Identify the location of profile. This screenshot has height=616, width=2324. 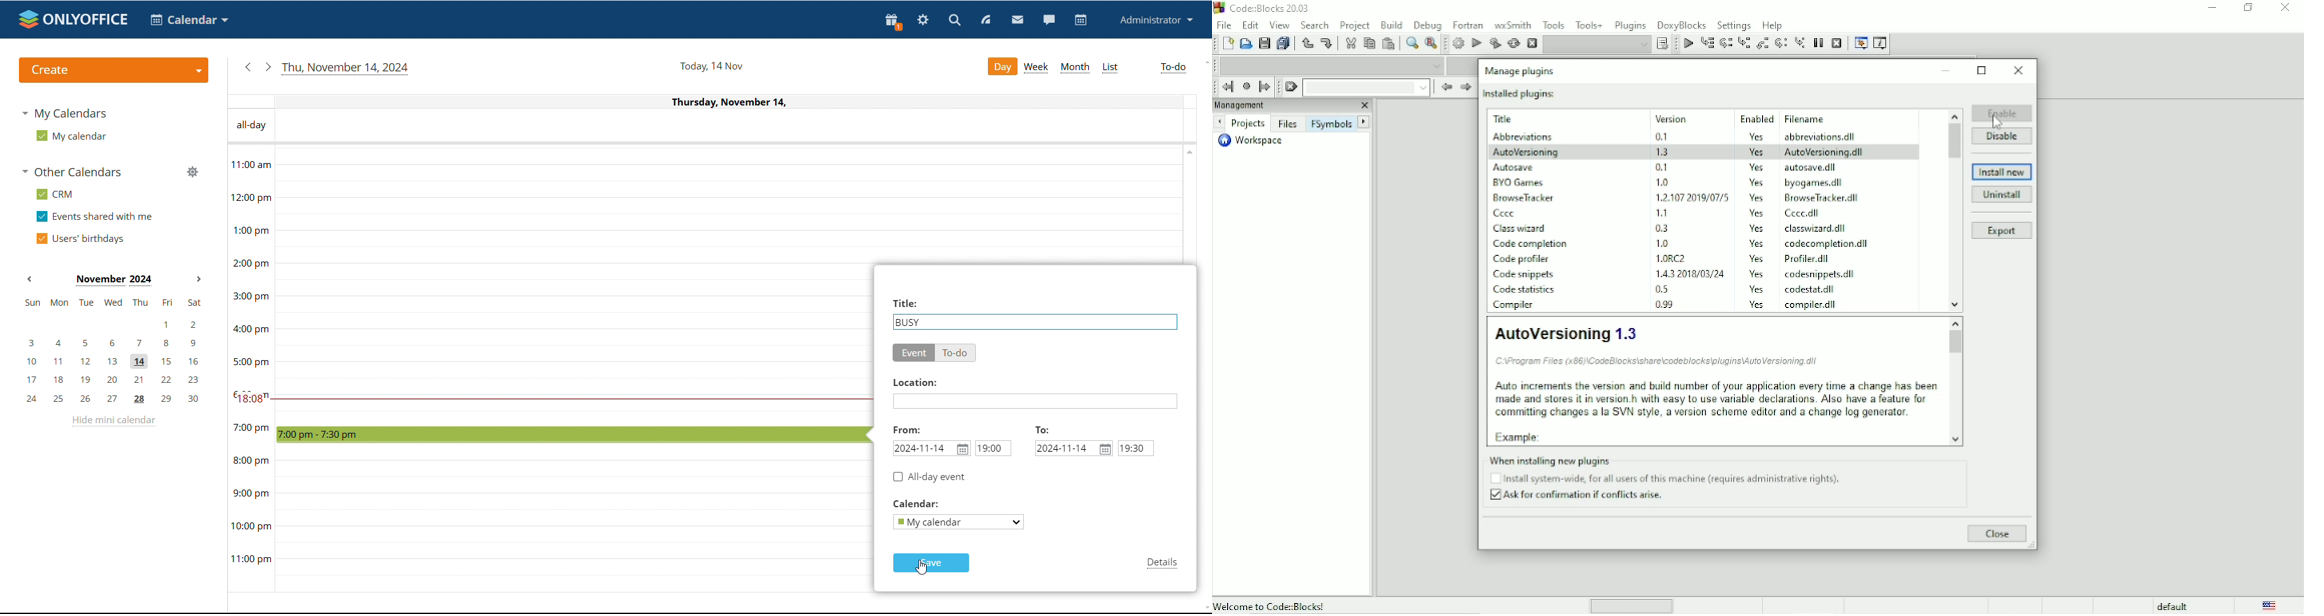
(1155, 20).